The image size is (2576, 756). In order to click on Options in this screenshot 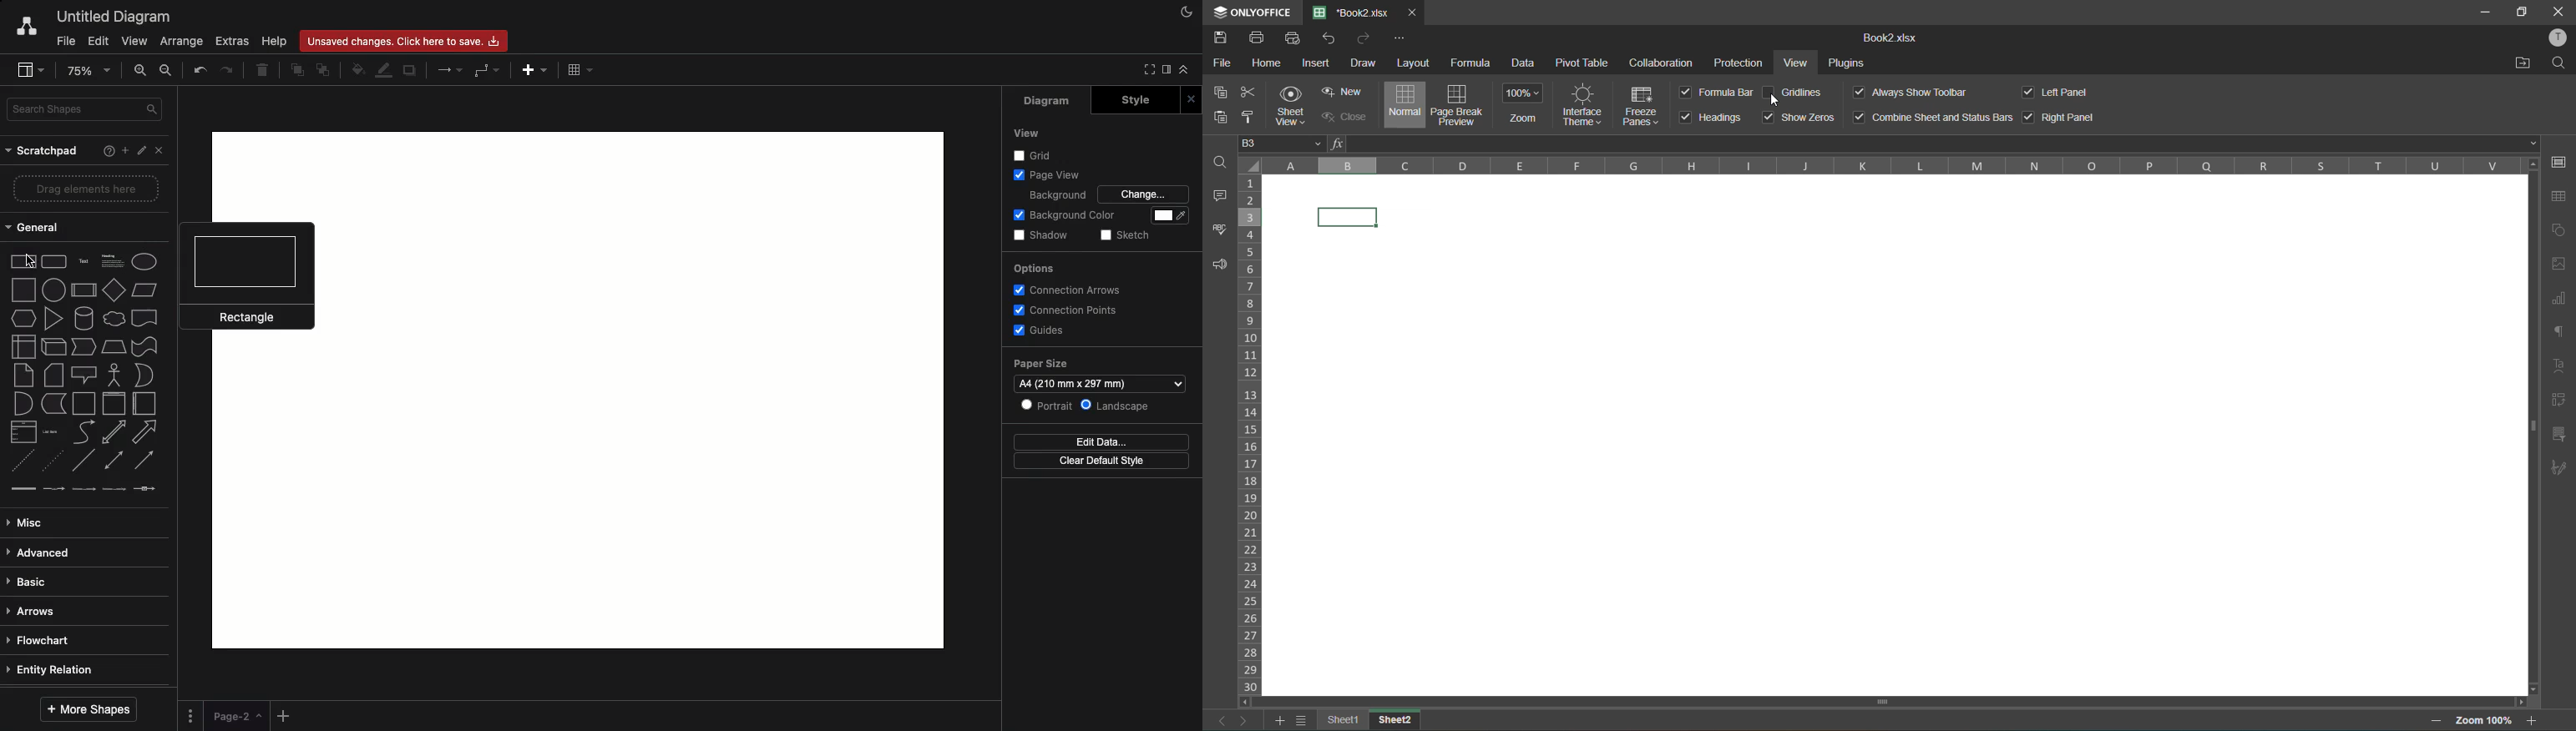, I will do `click(192, 717)`.